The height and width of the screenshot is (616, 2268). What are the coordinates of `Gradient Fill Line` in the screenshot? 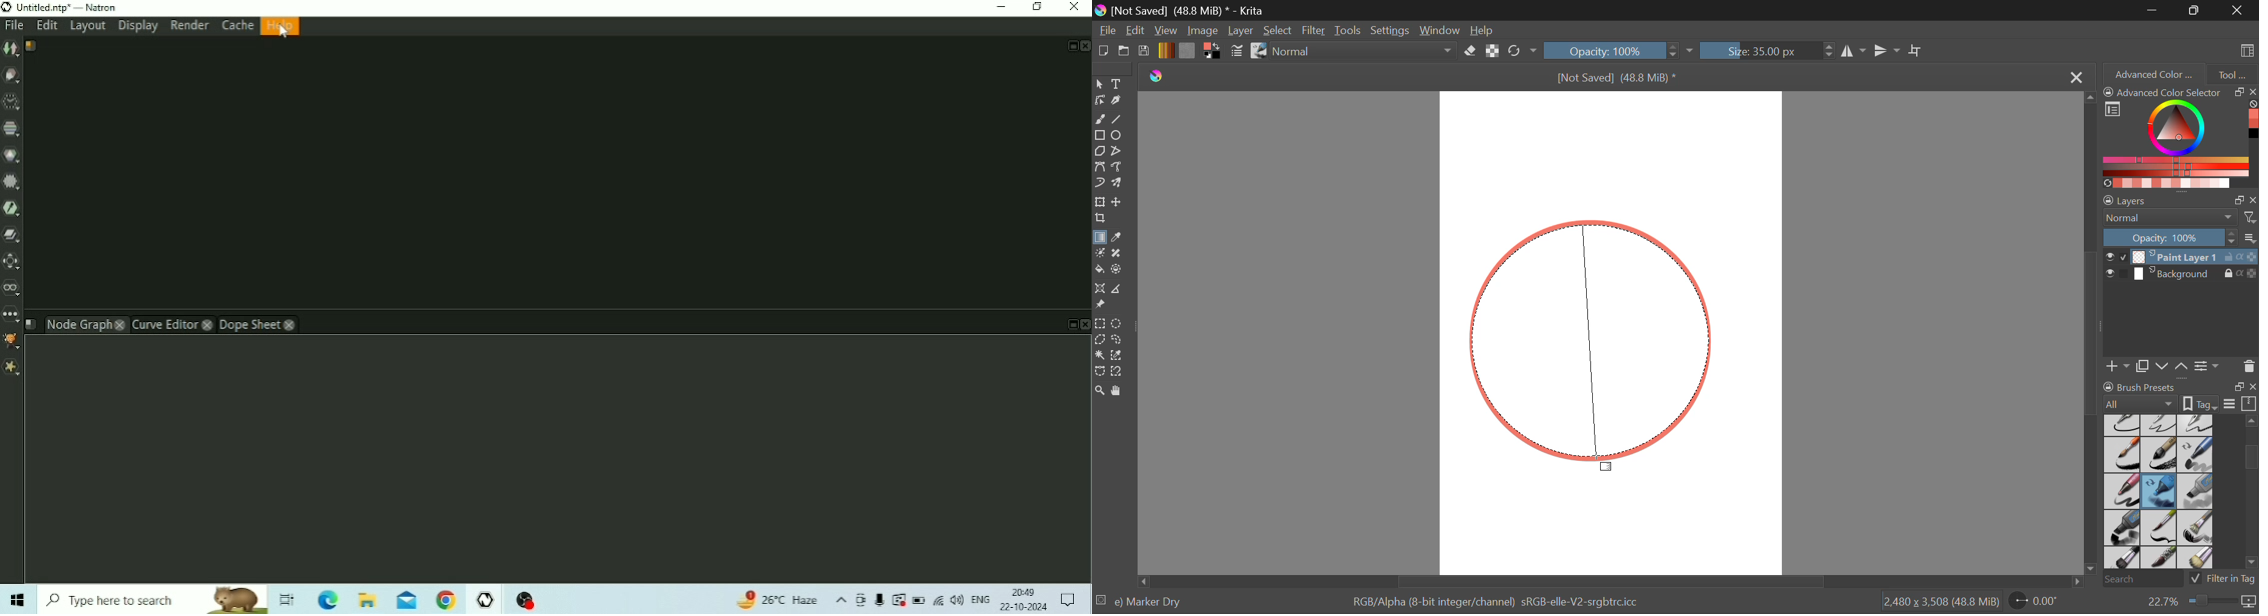 It's located at (1594, 334).